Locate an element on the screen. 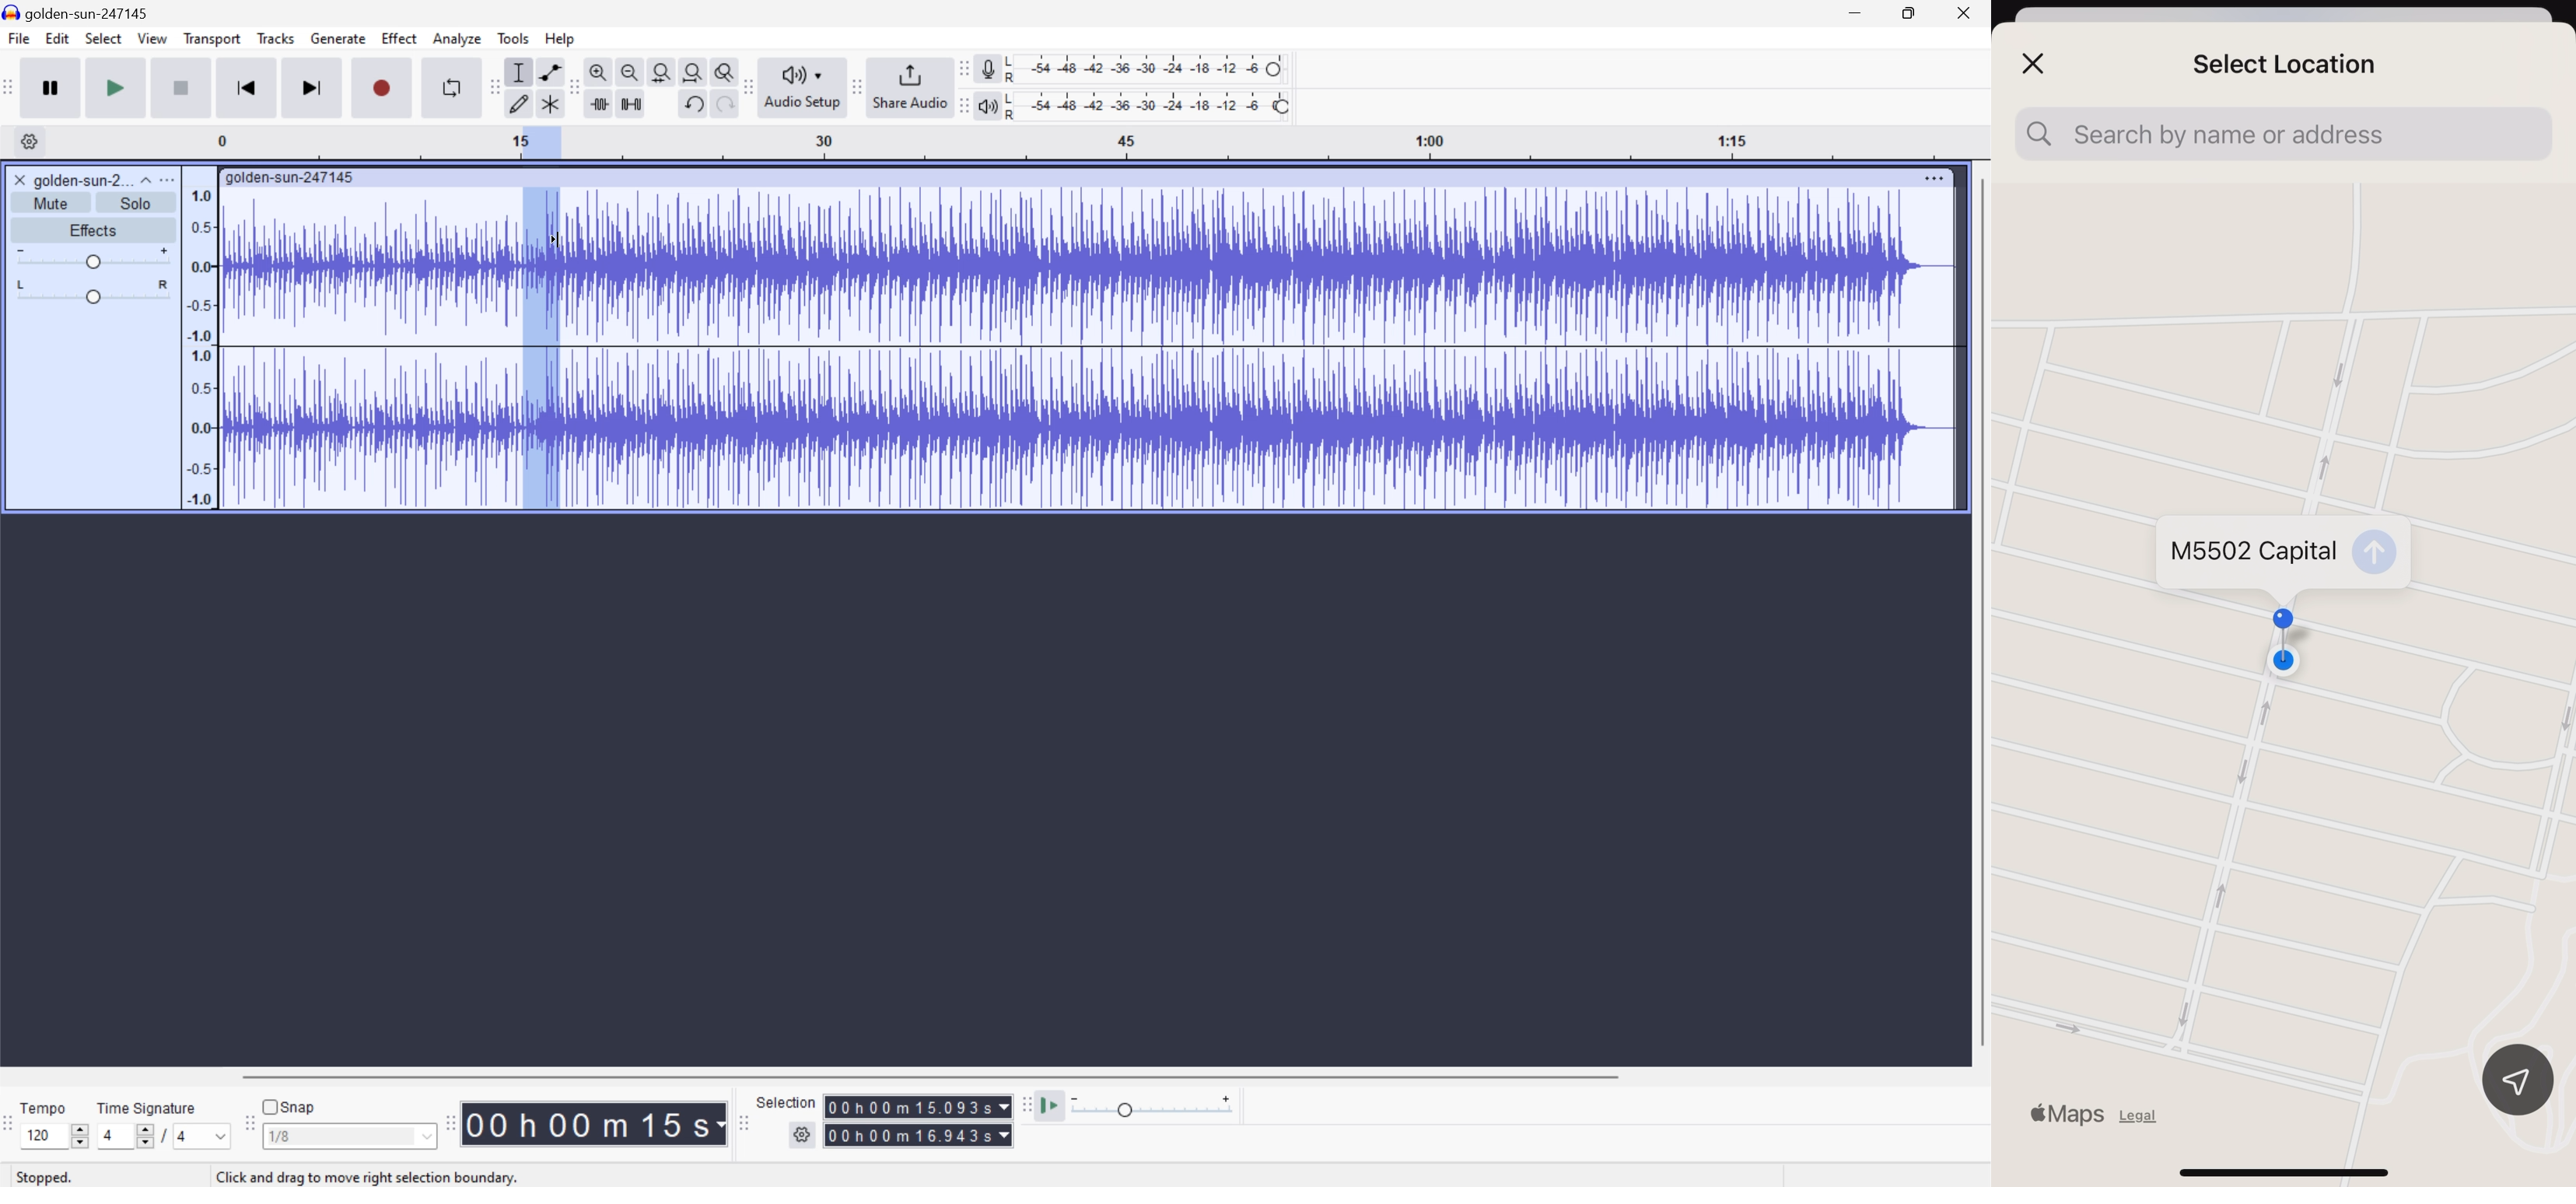  Zoom out is located at coordinates (628, 69).